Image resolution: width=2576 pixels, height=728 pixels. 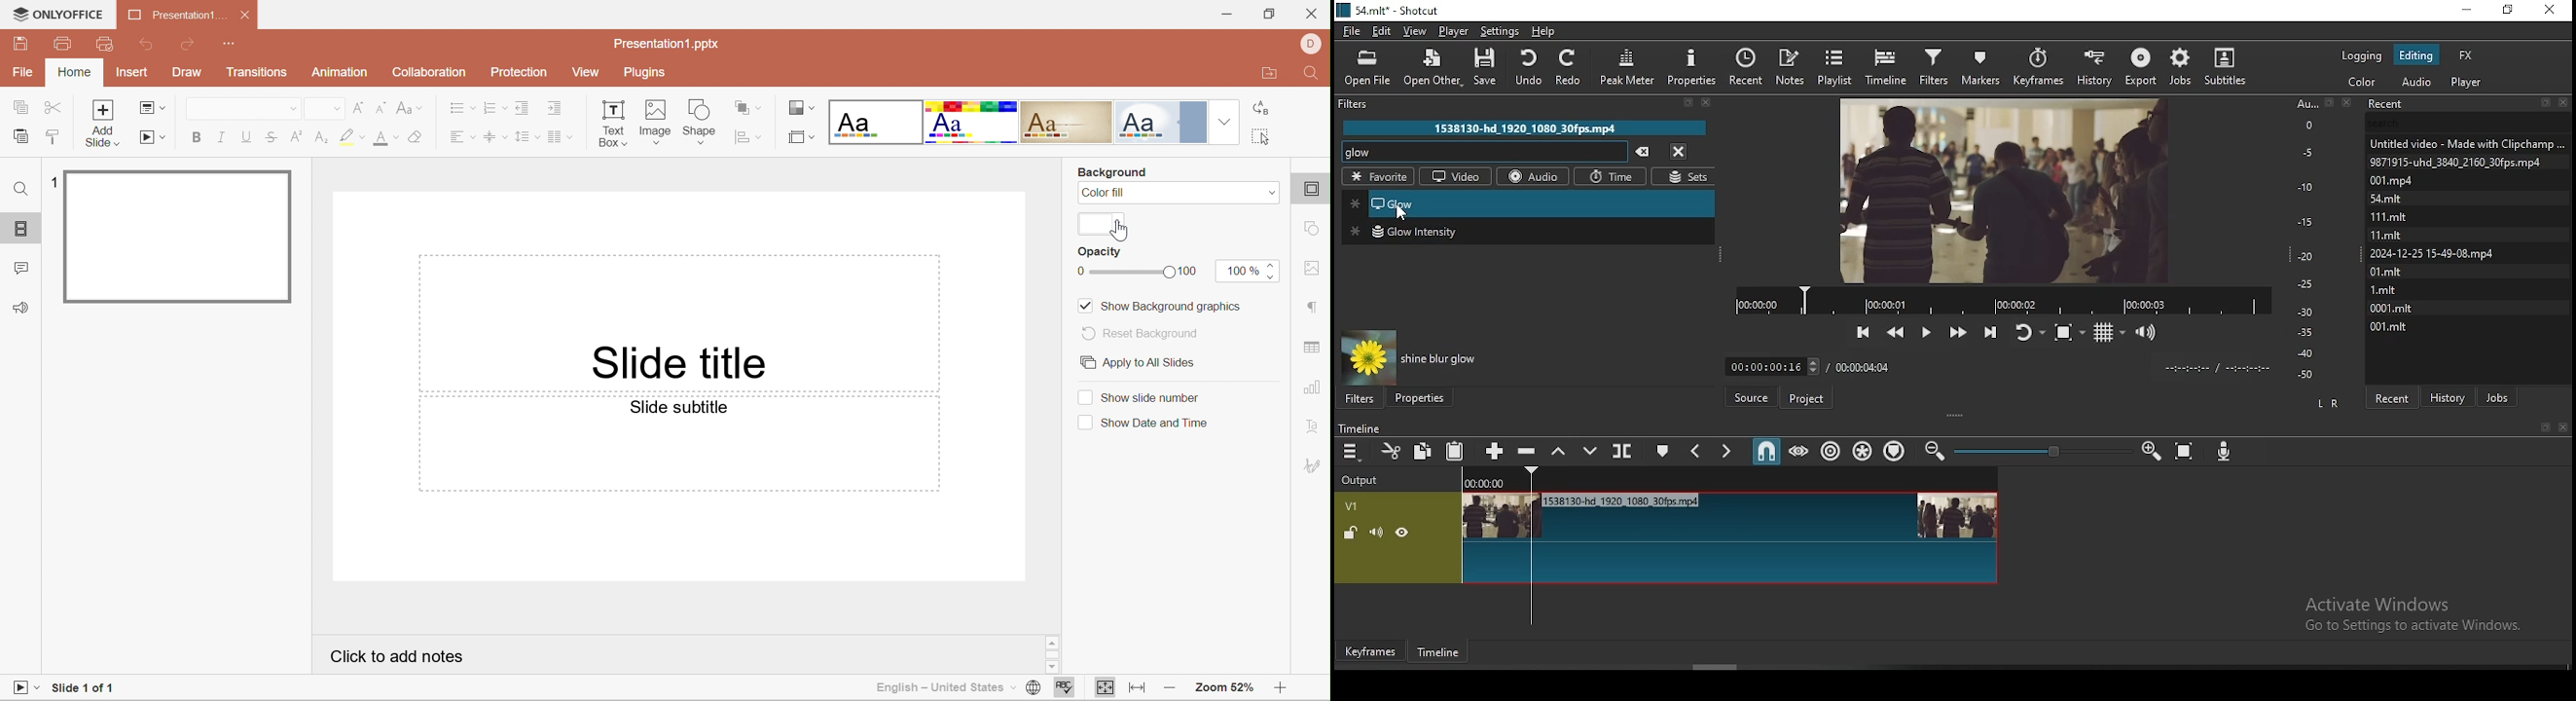 What do you see at coordinates (2148, 331) in the screenshot?
I see `volume control` at bounding box center [2148, 331].